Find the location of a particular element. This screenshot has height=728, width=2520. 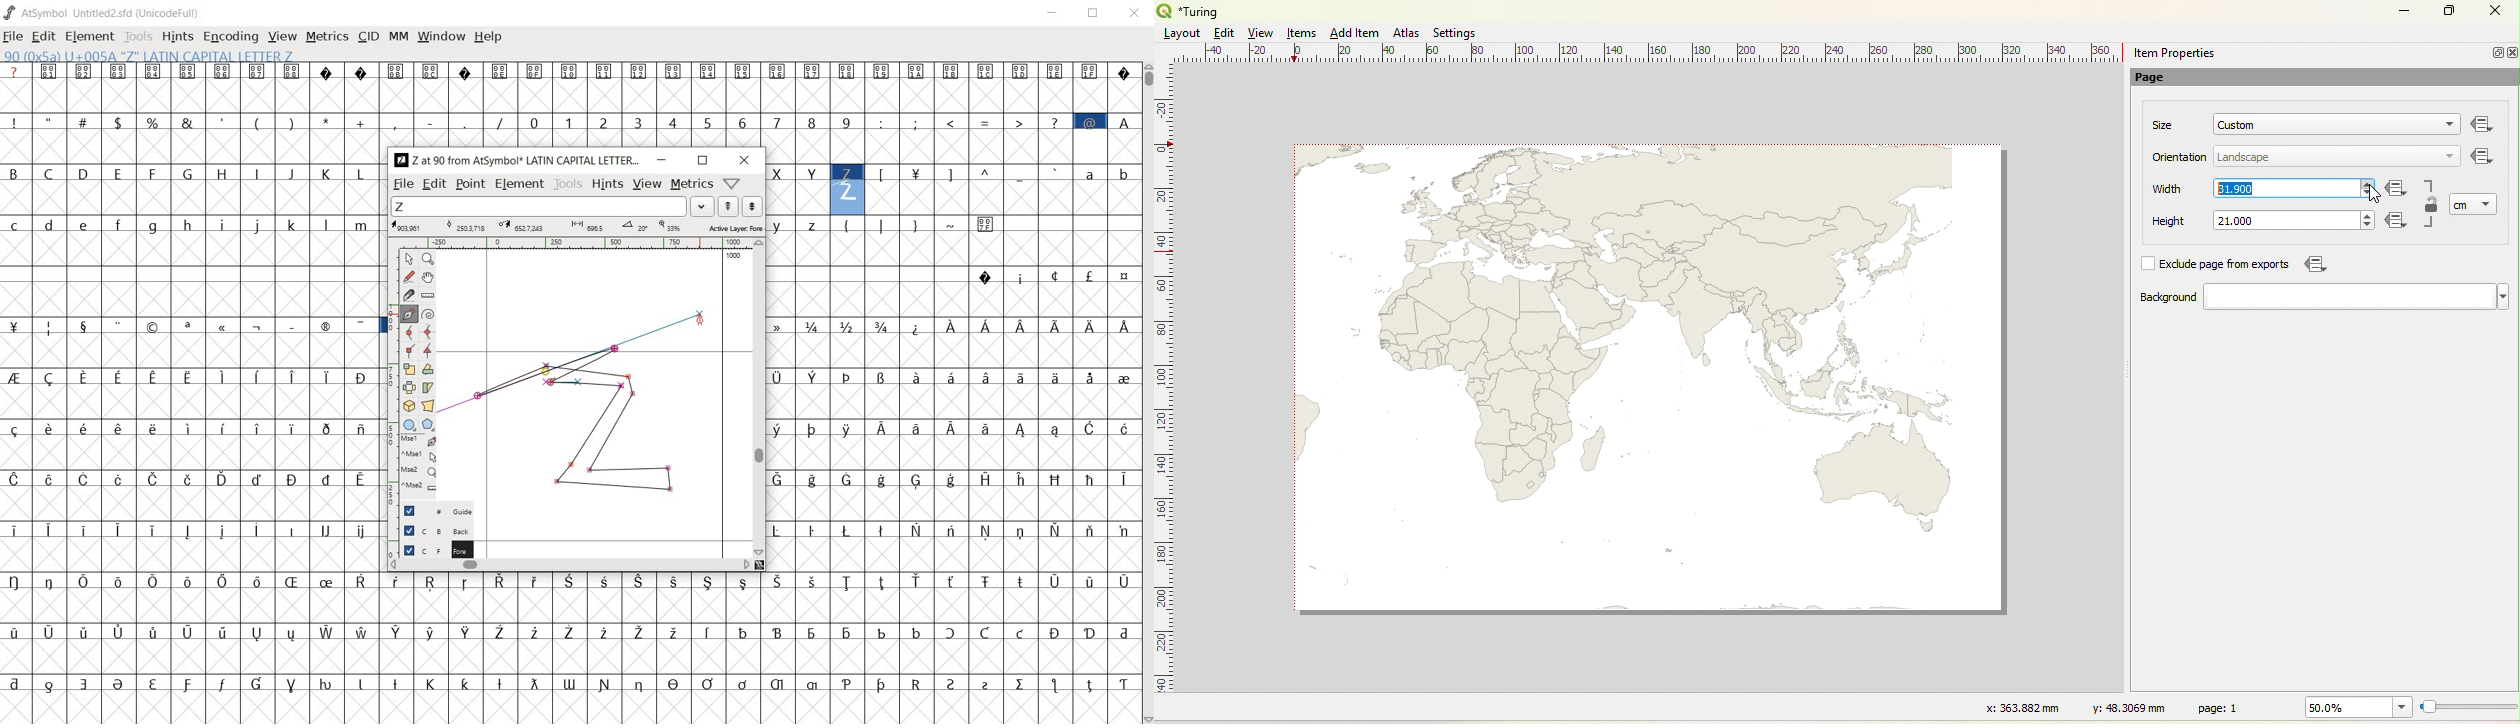

encoding is located at coordinates (230, 37).